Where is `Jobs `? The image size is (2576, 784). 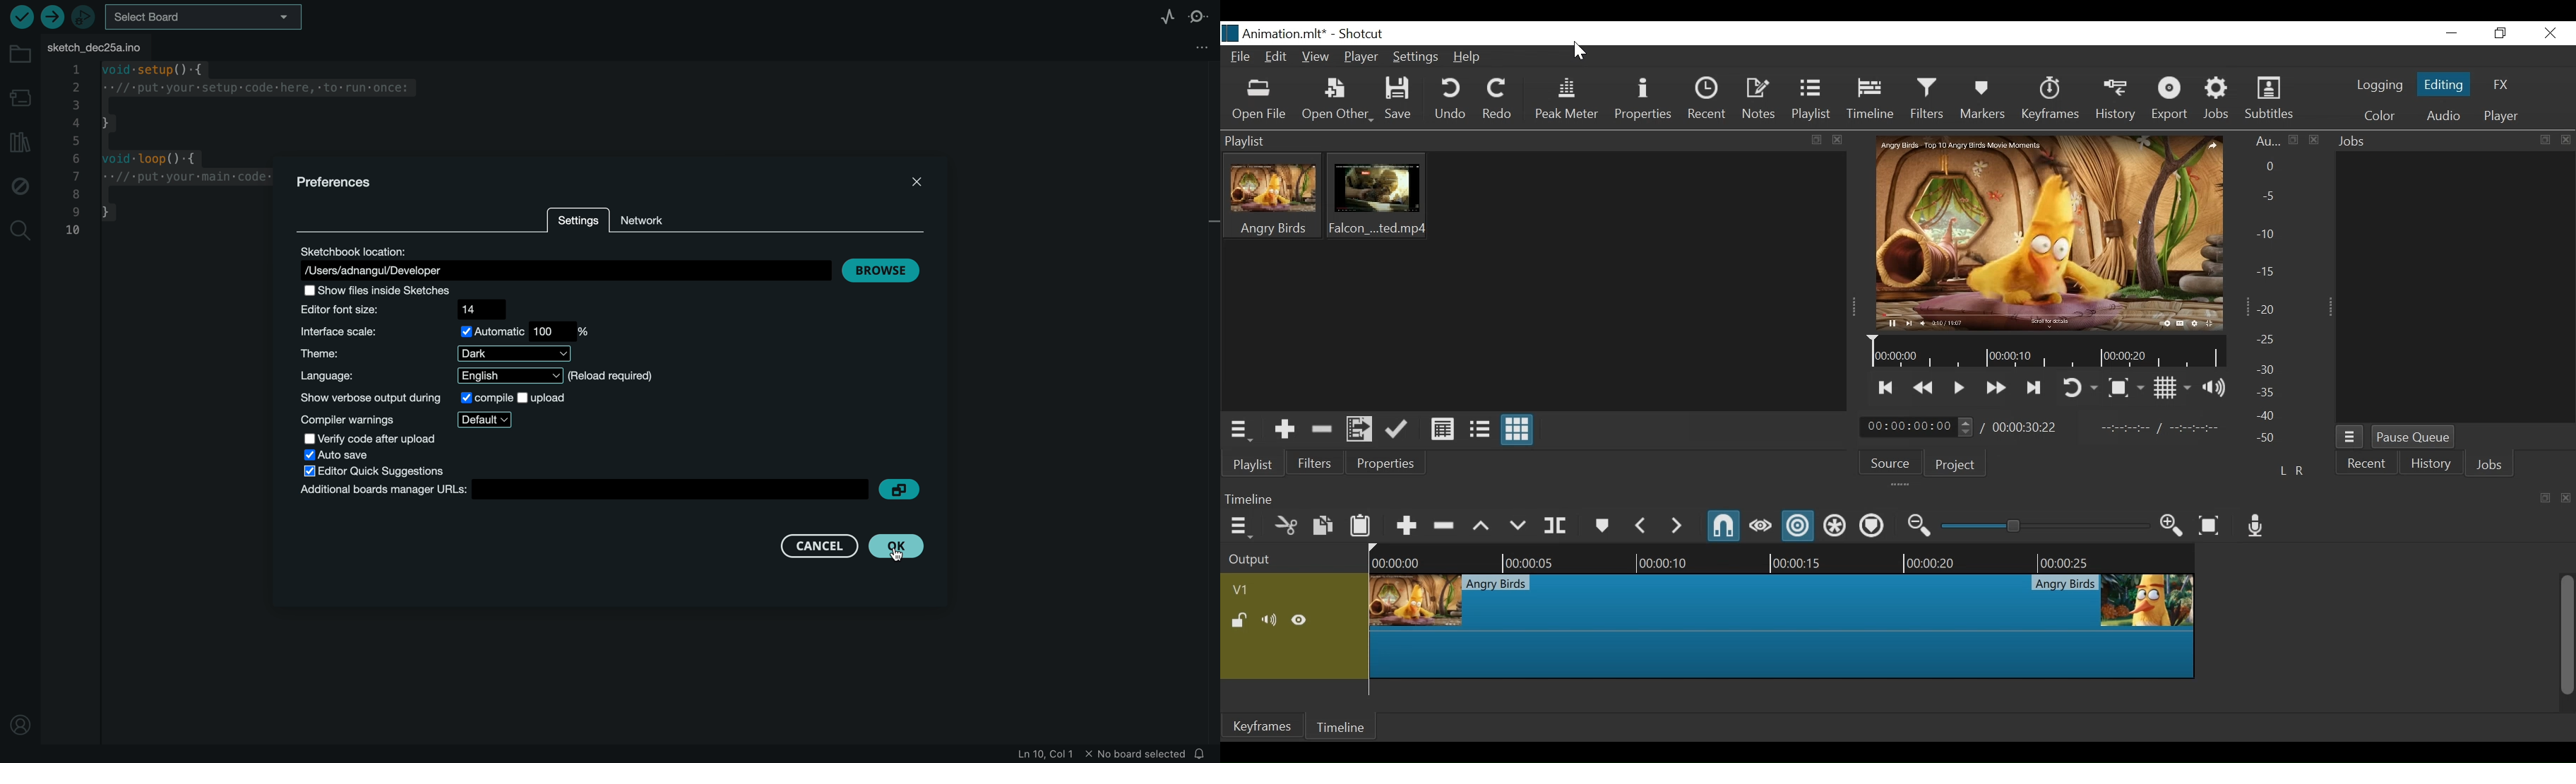
Jobs  is located at coordinates (2489, 463).